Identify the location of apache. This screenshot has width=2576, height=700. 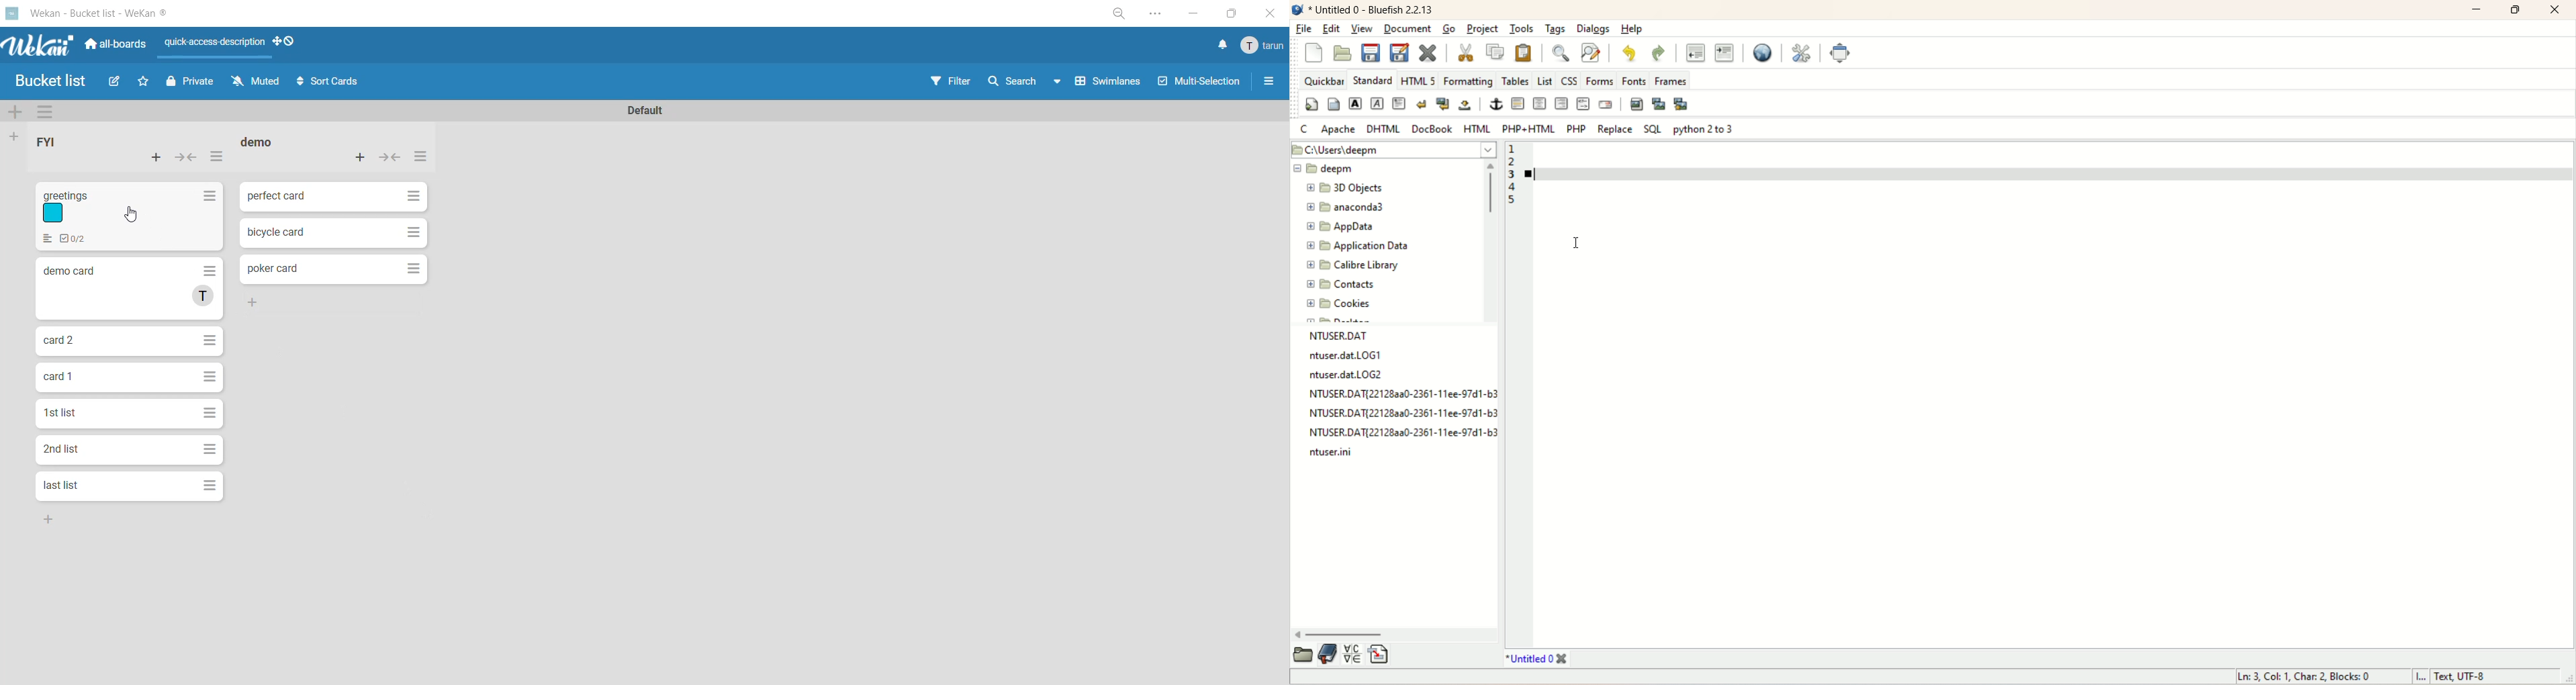
(1339, 129).